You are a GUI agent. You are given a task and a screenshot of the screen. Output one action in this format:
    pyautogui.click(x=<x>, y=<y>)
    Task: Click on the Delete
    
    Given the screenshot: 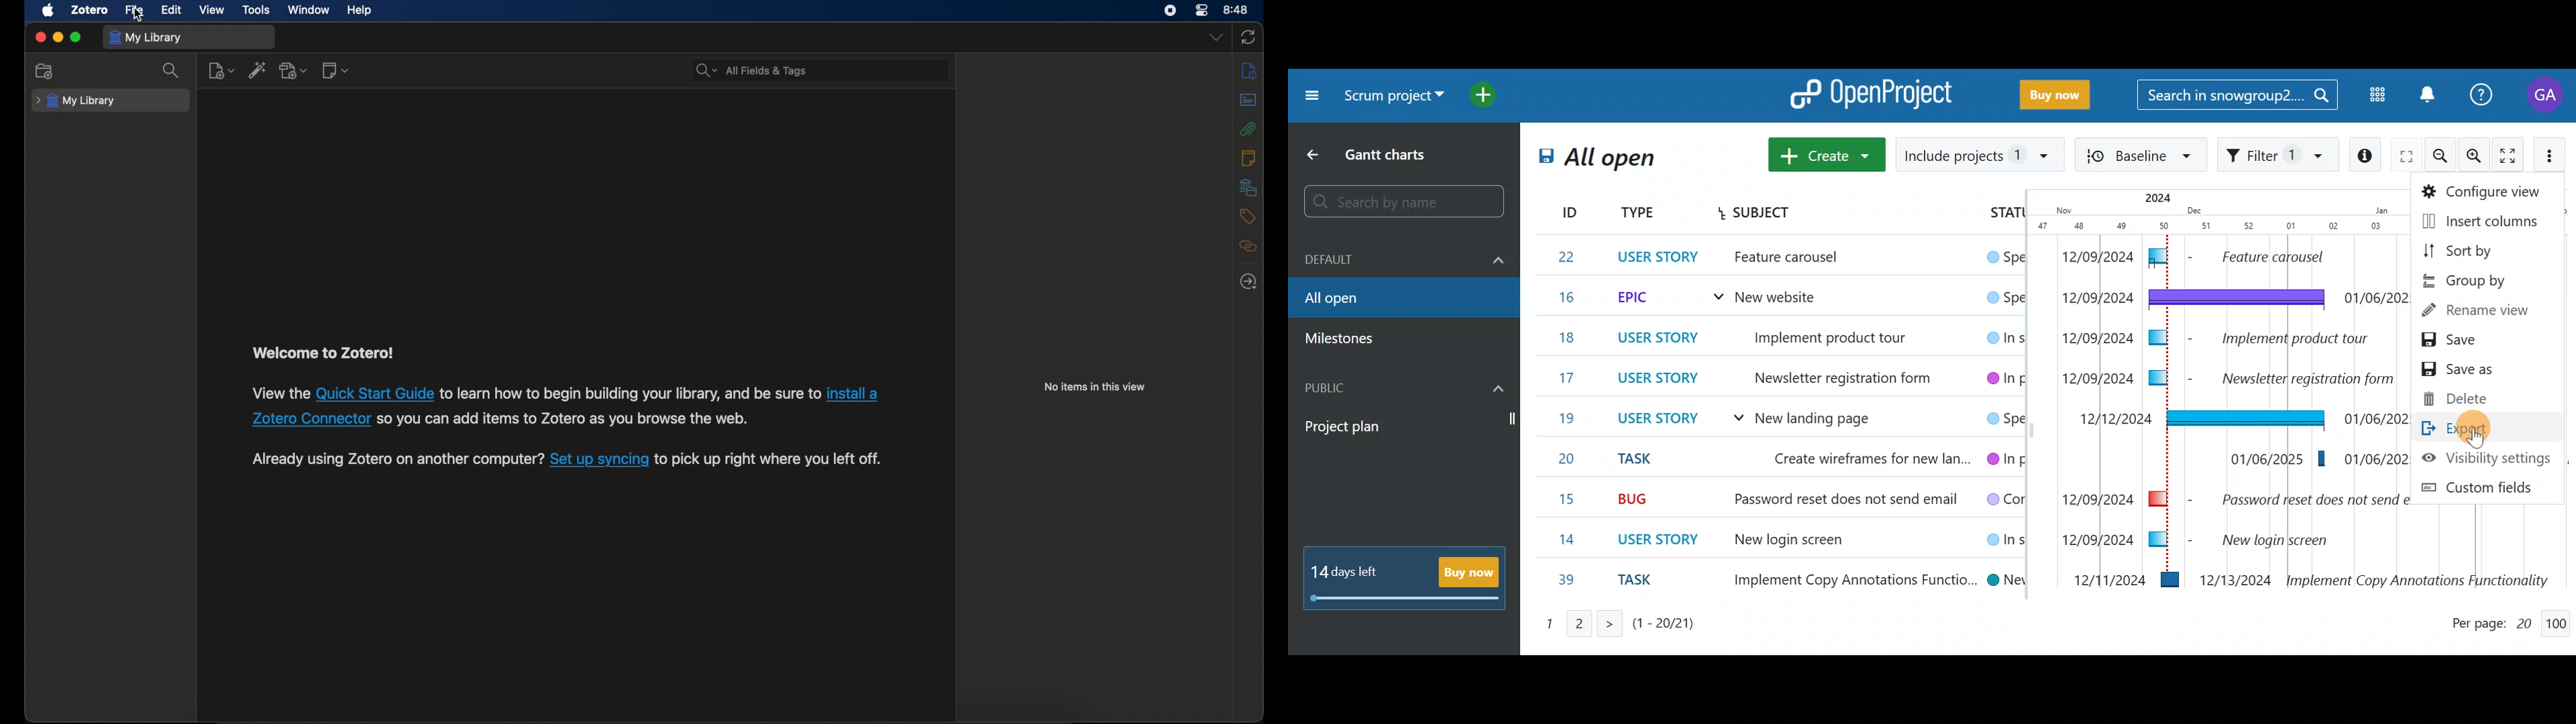 What is the action you would take?
    pyautogui.click(x=2467, y=398)
    